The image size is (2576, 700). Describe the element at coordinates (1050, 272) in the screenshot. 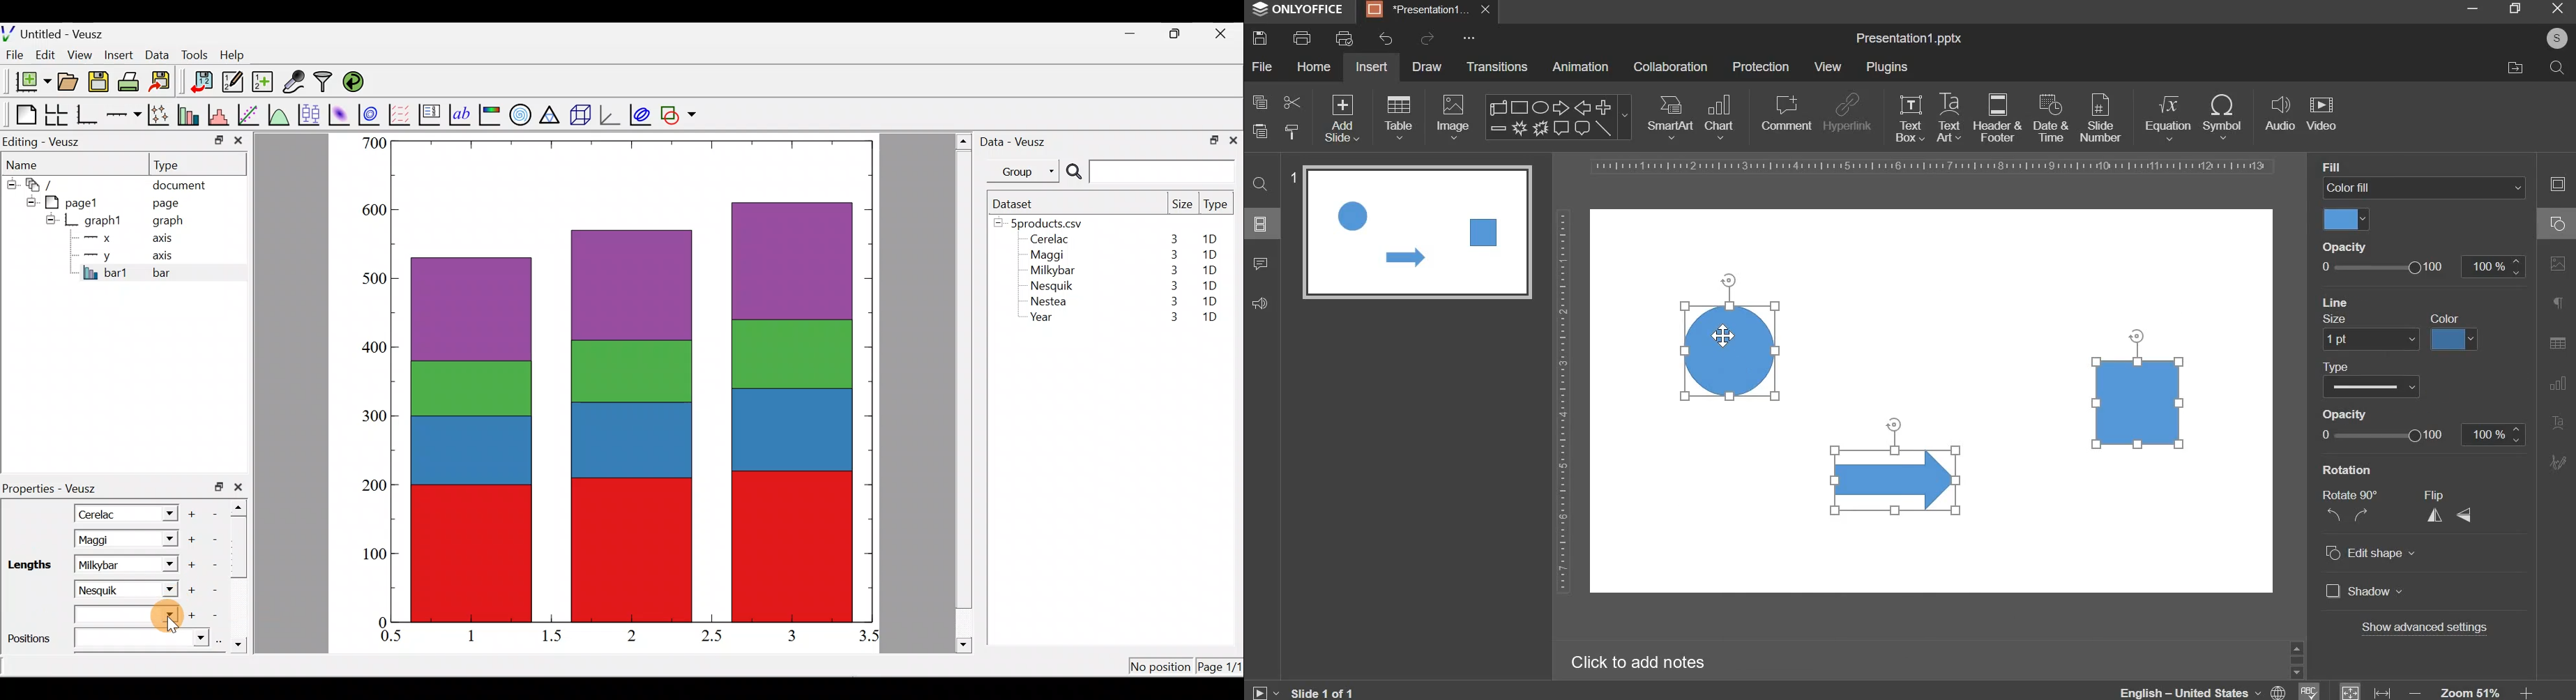

I see `Milkybar` at that location.